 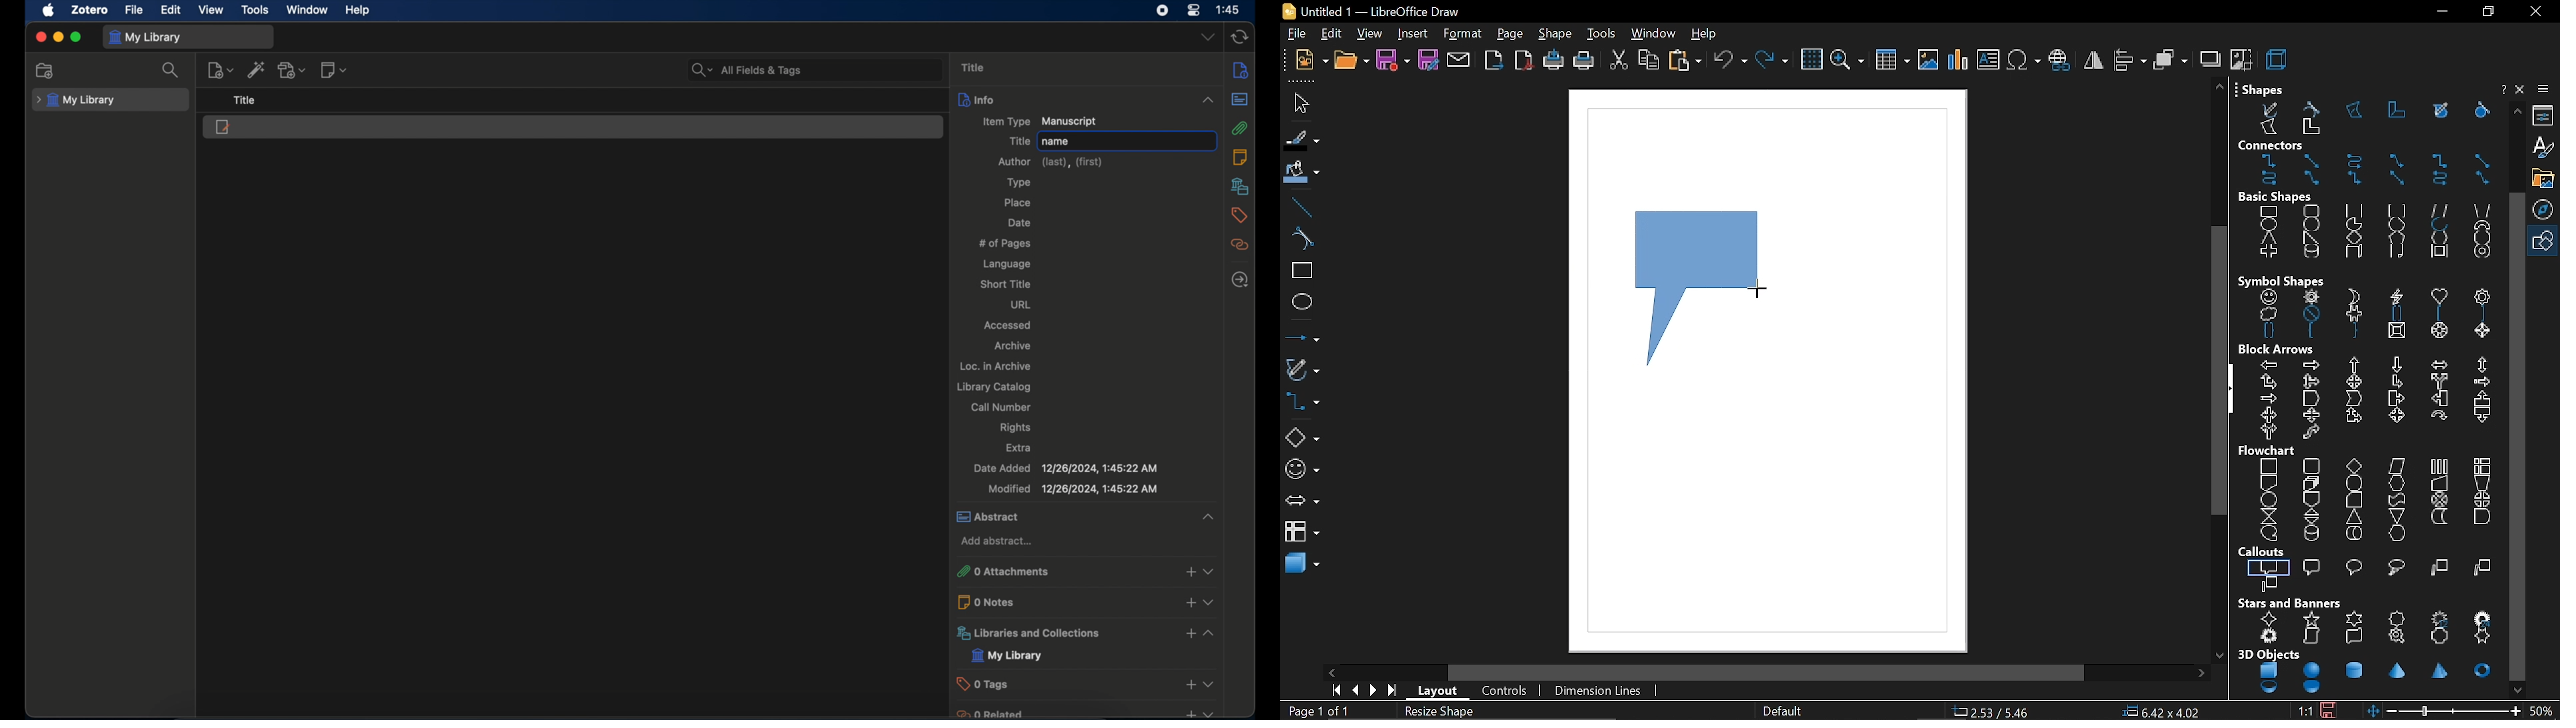 I want to click on new collection, so click(x=47, y=71).